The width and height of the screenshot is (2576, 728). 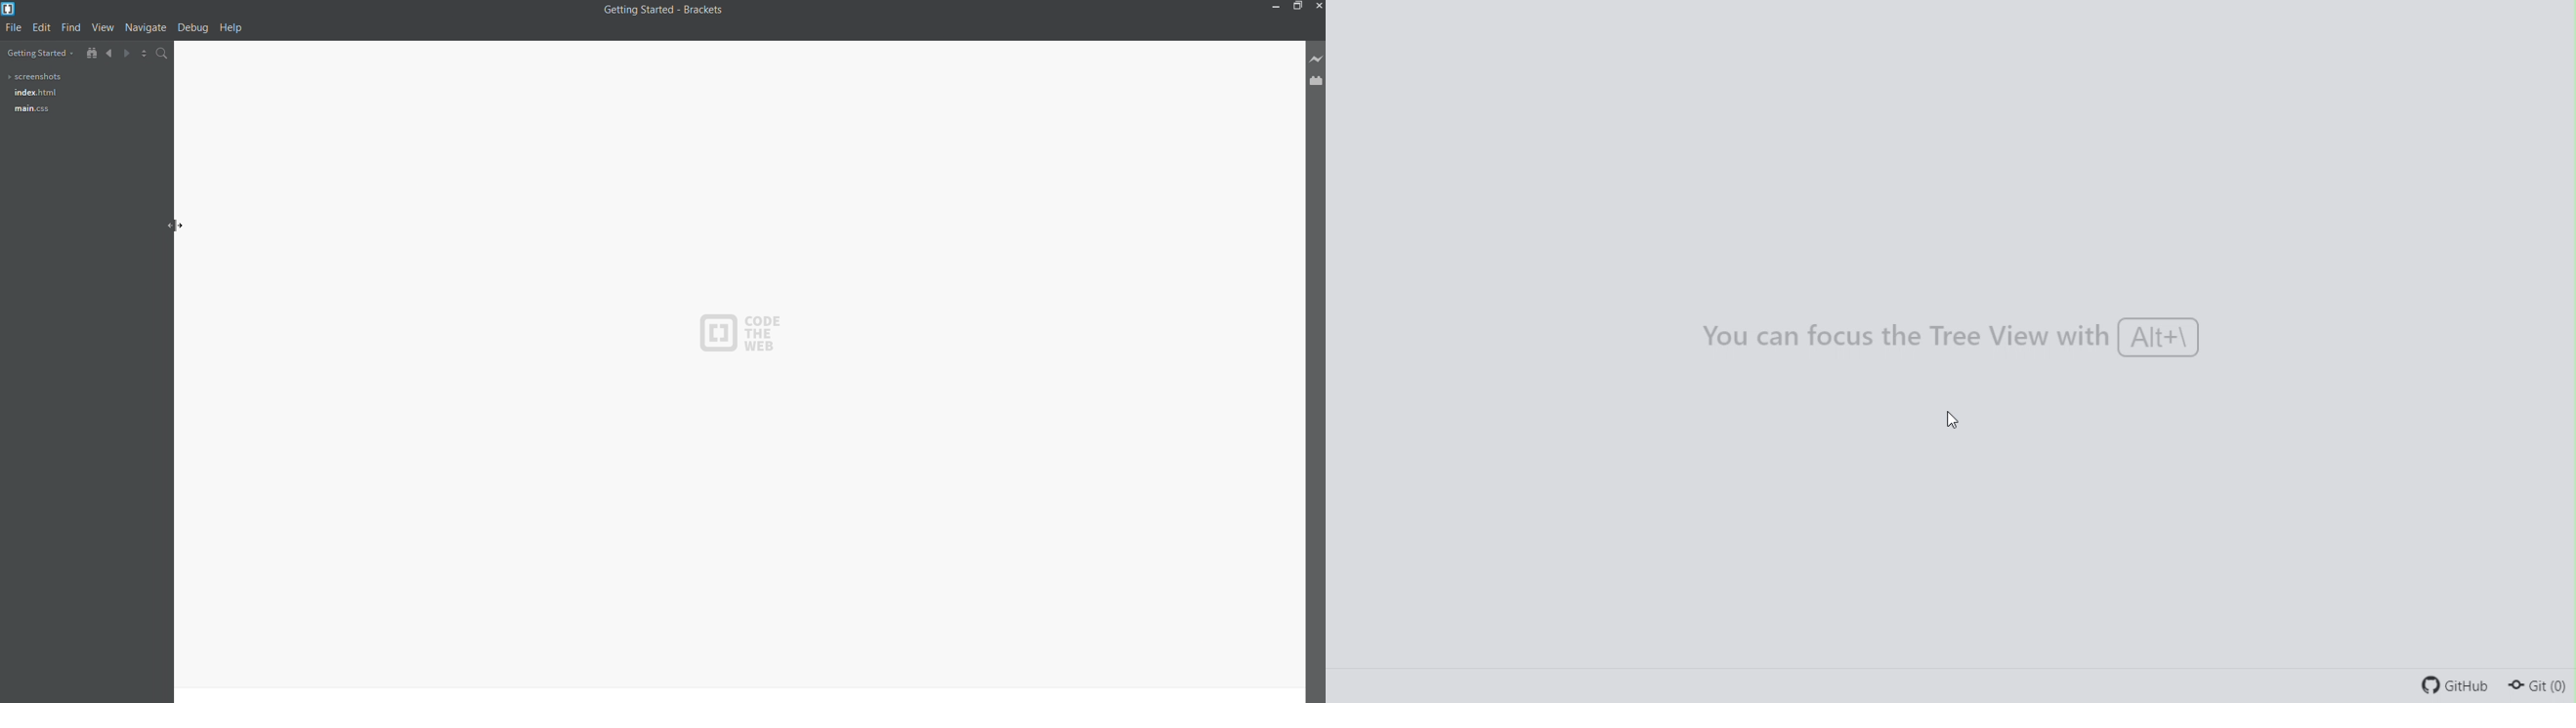 I want to click on title, so click(x=663, y=14).